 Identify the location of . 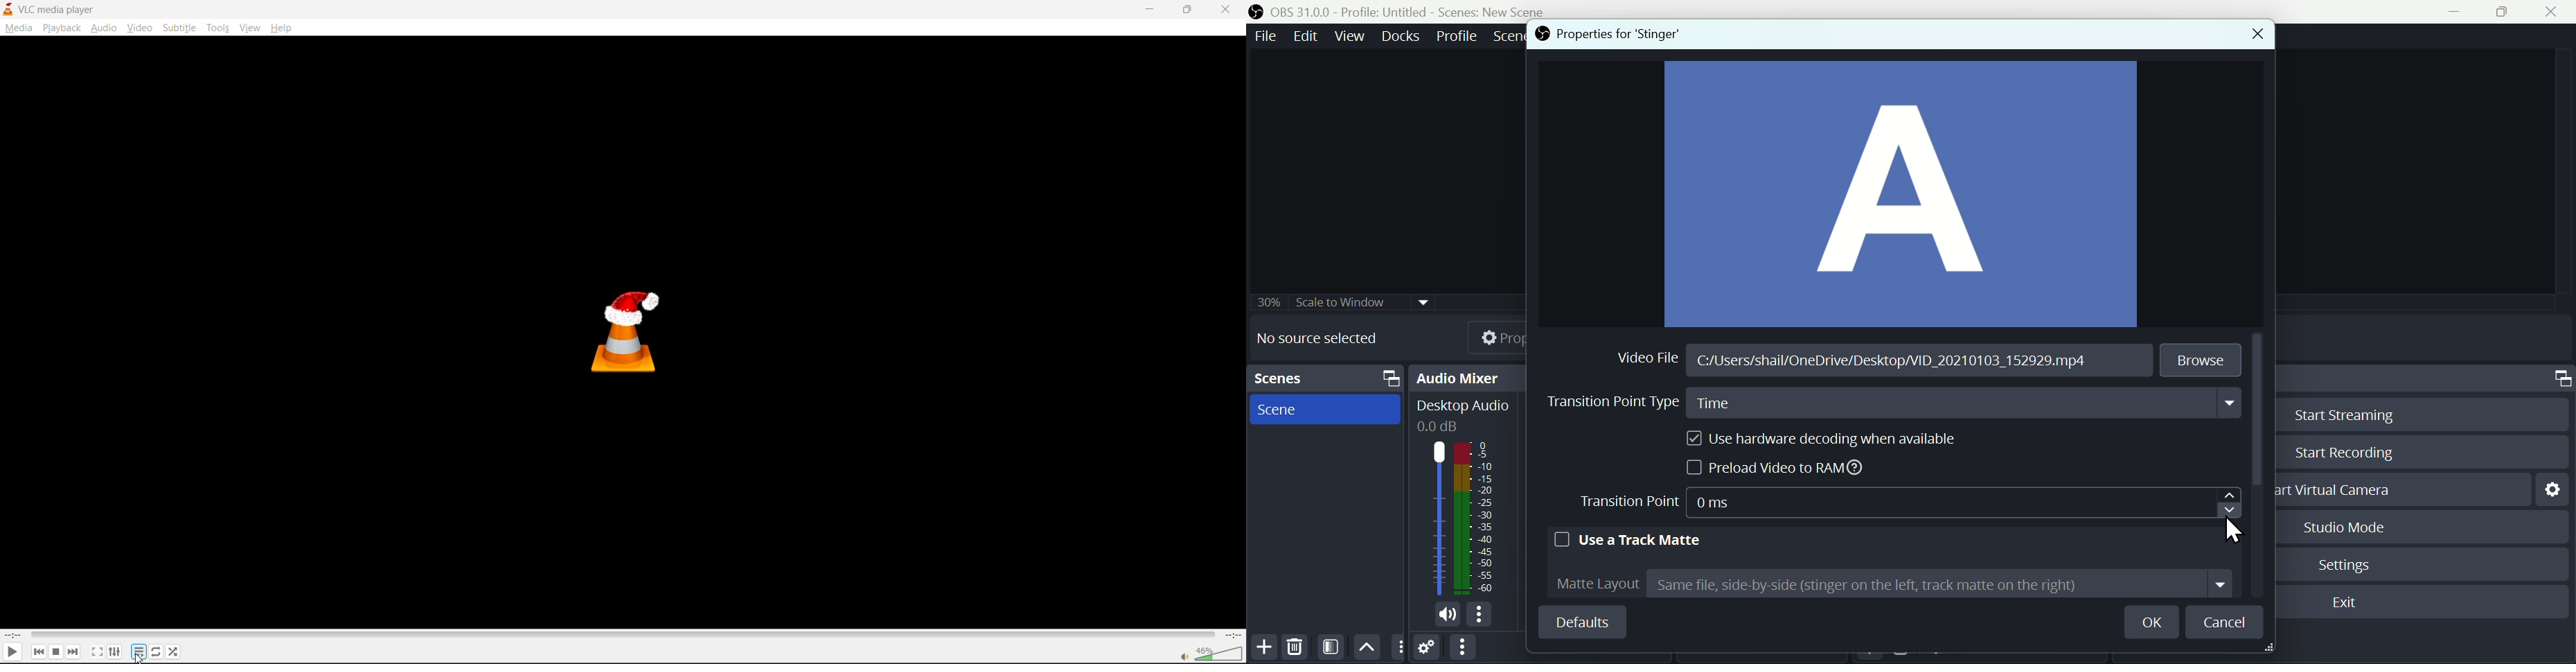
(1403, 35).